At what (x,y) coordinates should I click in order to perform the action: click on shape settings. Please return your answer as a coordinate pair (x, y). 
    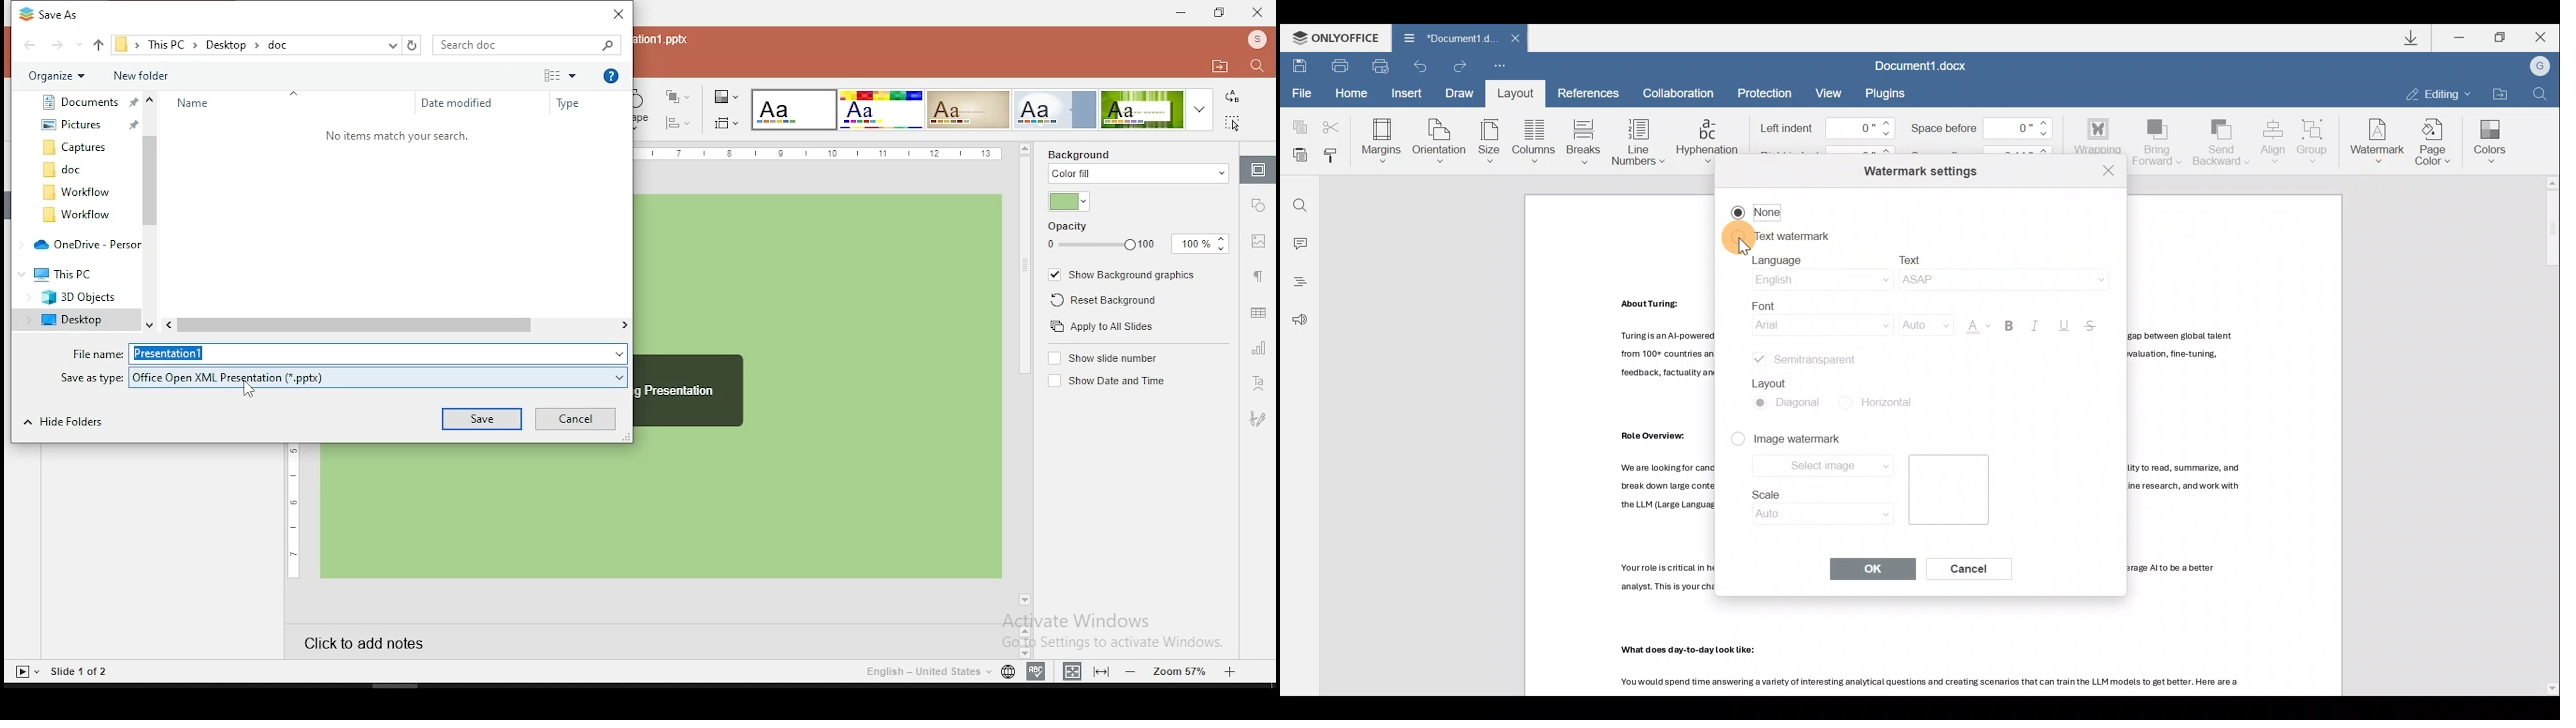
    Looking at the image, I should click on (1260, 204).